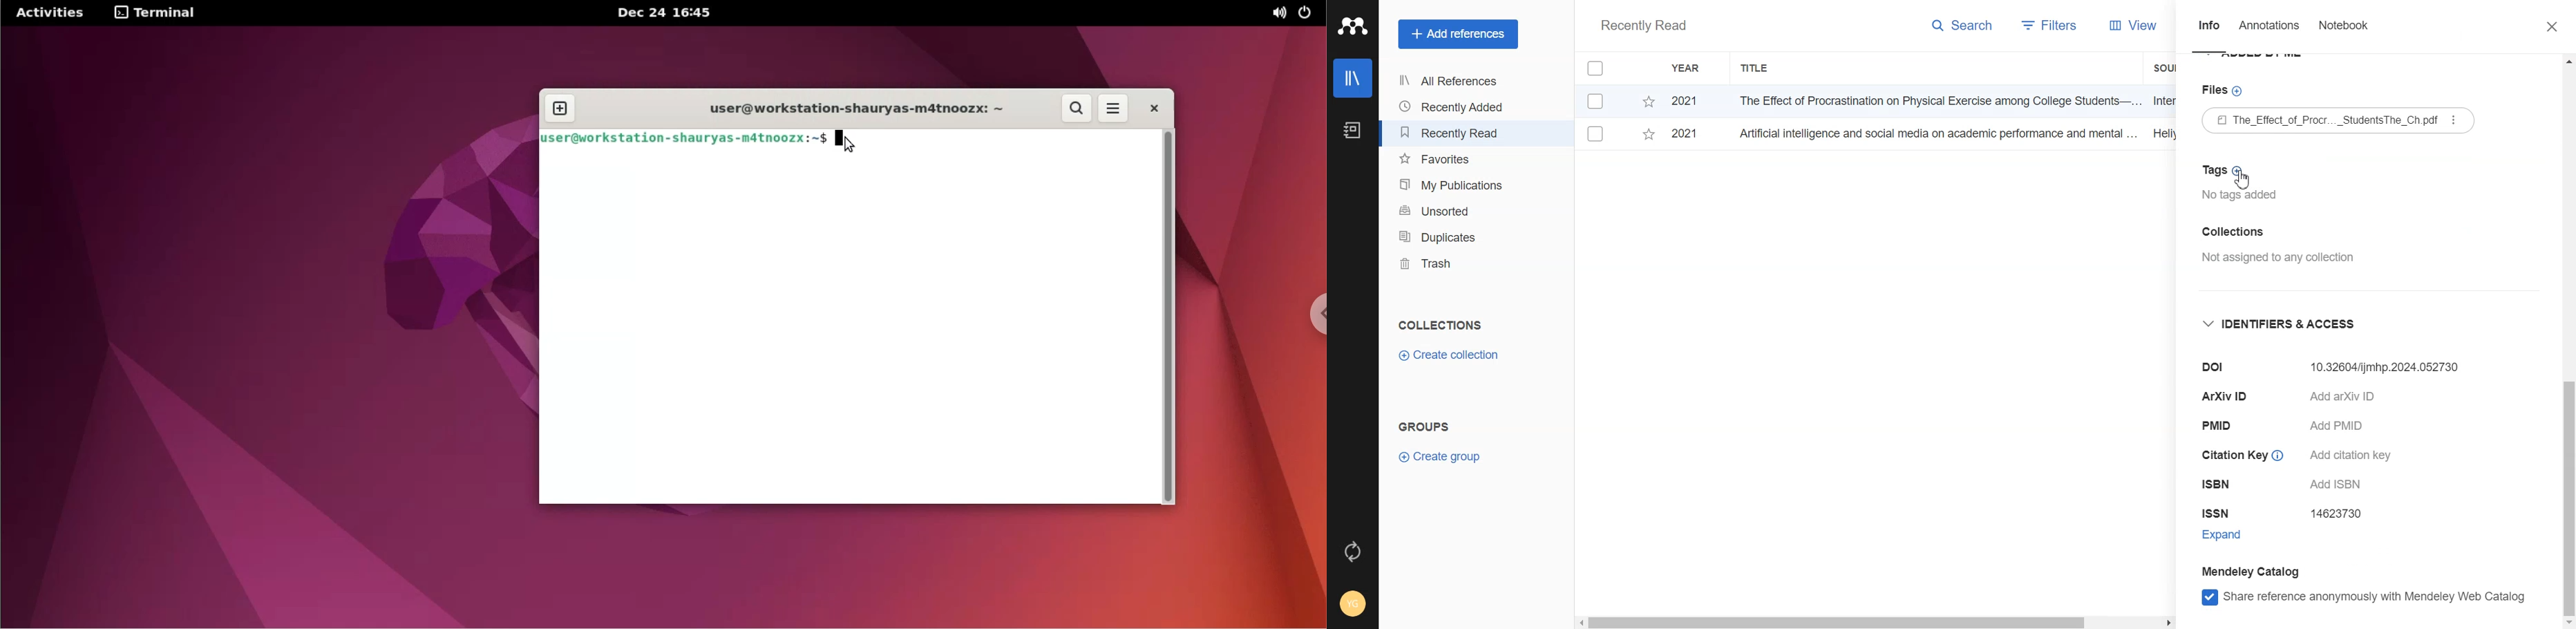  Describe the element at coordinates (2248, 180) in the screenshot. I see `Cursor` at that location.